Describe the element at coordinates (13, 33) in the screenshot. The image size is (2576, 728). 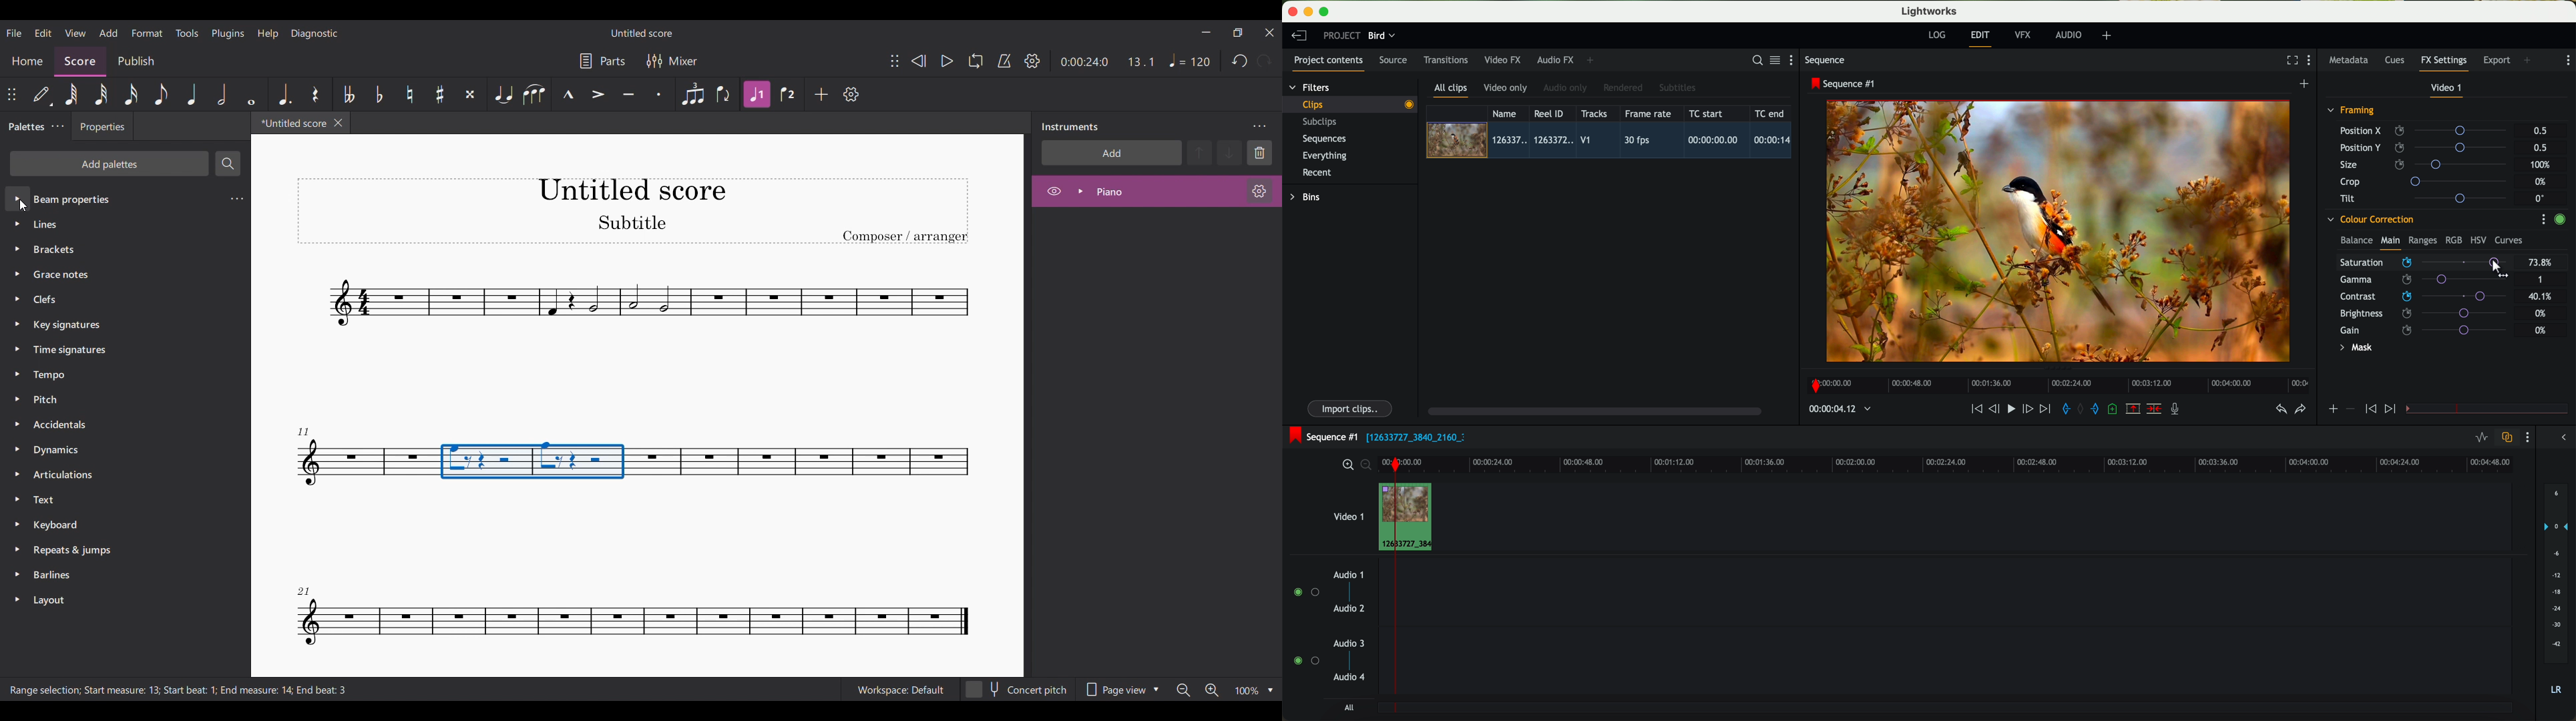
I see `File menu` at that location.